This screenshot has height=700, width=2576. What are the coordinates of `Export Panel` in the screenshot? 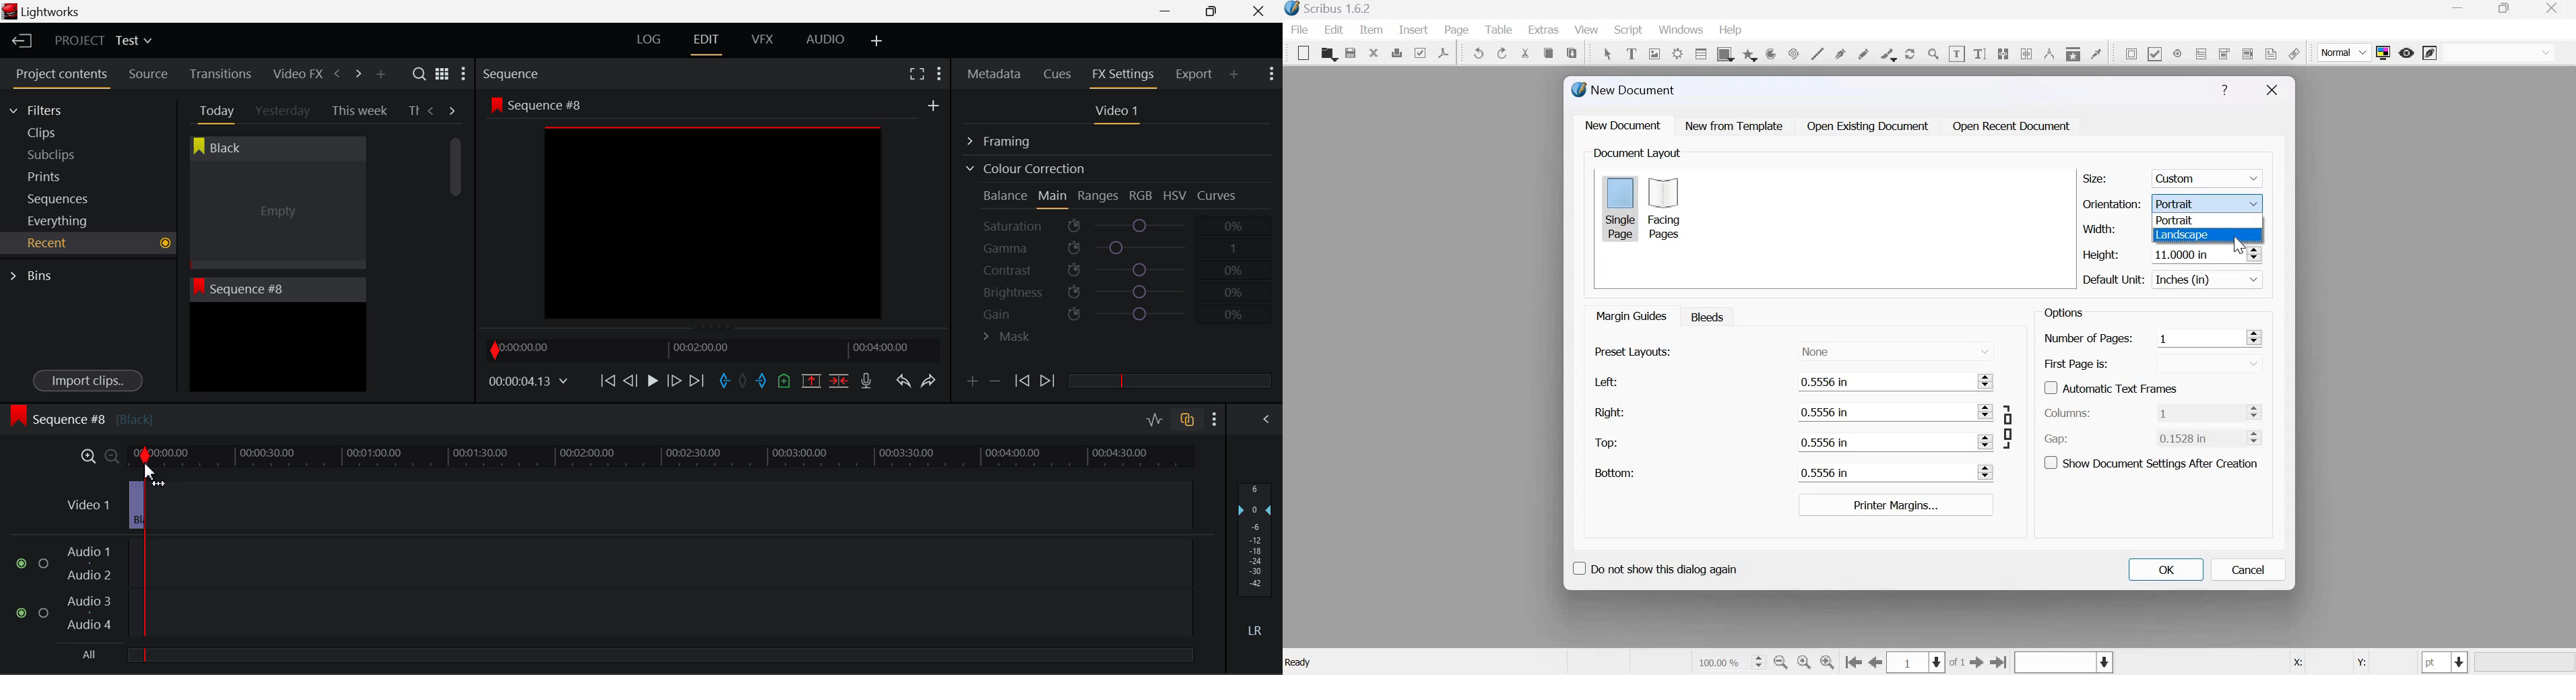 It's located at (1196, 74).